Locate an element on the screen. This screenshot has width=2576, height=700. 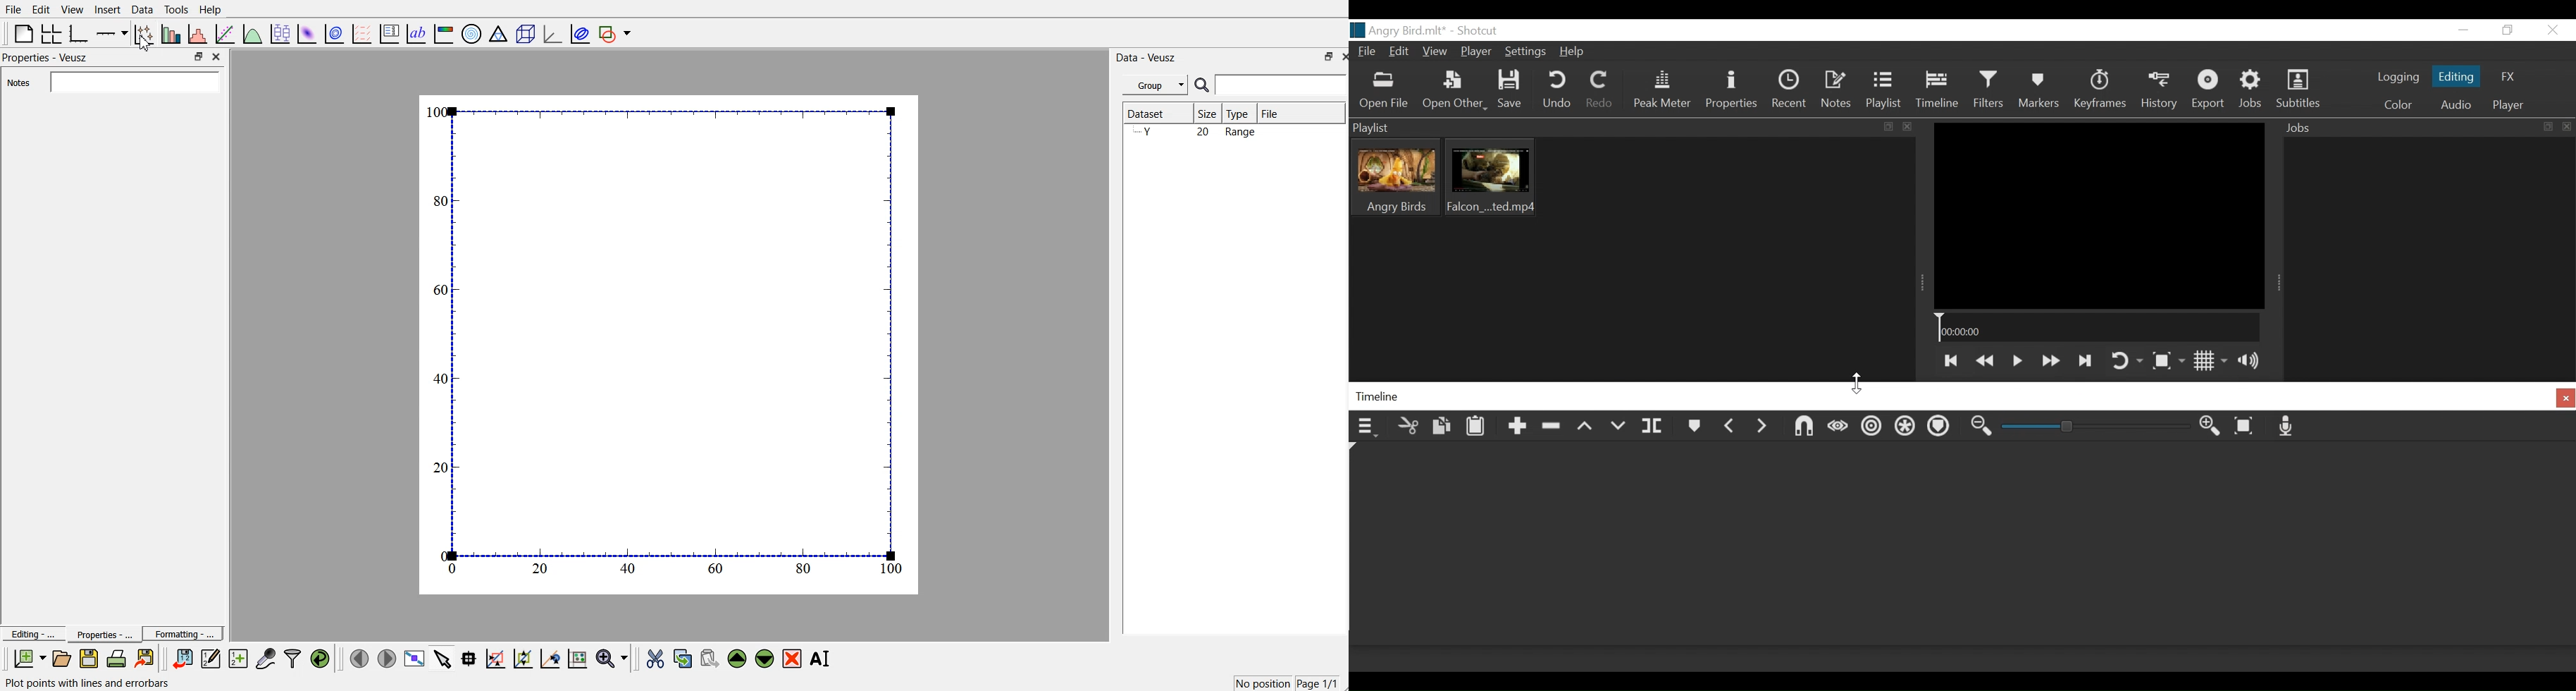
Edit is located at coordinates (1400, 52).